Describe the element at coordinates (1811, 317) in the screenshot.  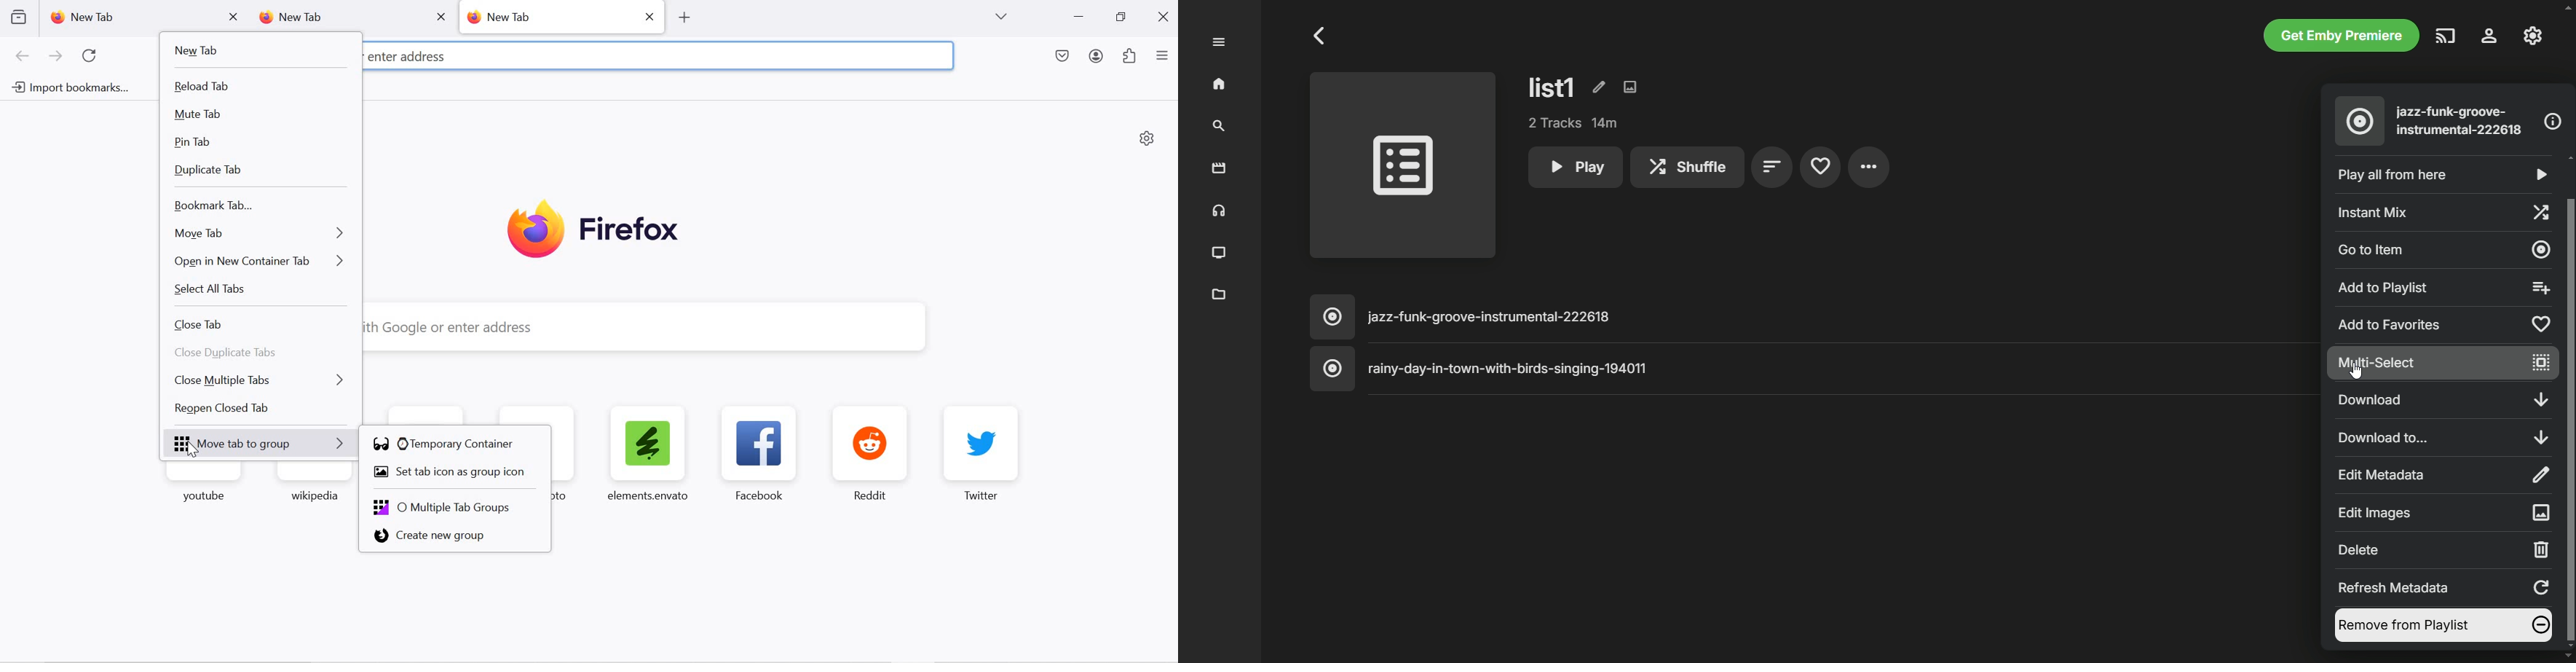
I see `music title` at that location.